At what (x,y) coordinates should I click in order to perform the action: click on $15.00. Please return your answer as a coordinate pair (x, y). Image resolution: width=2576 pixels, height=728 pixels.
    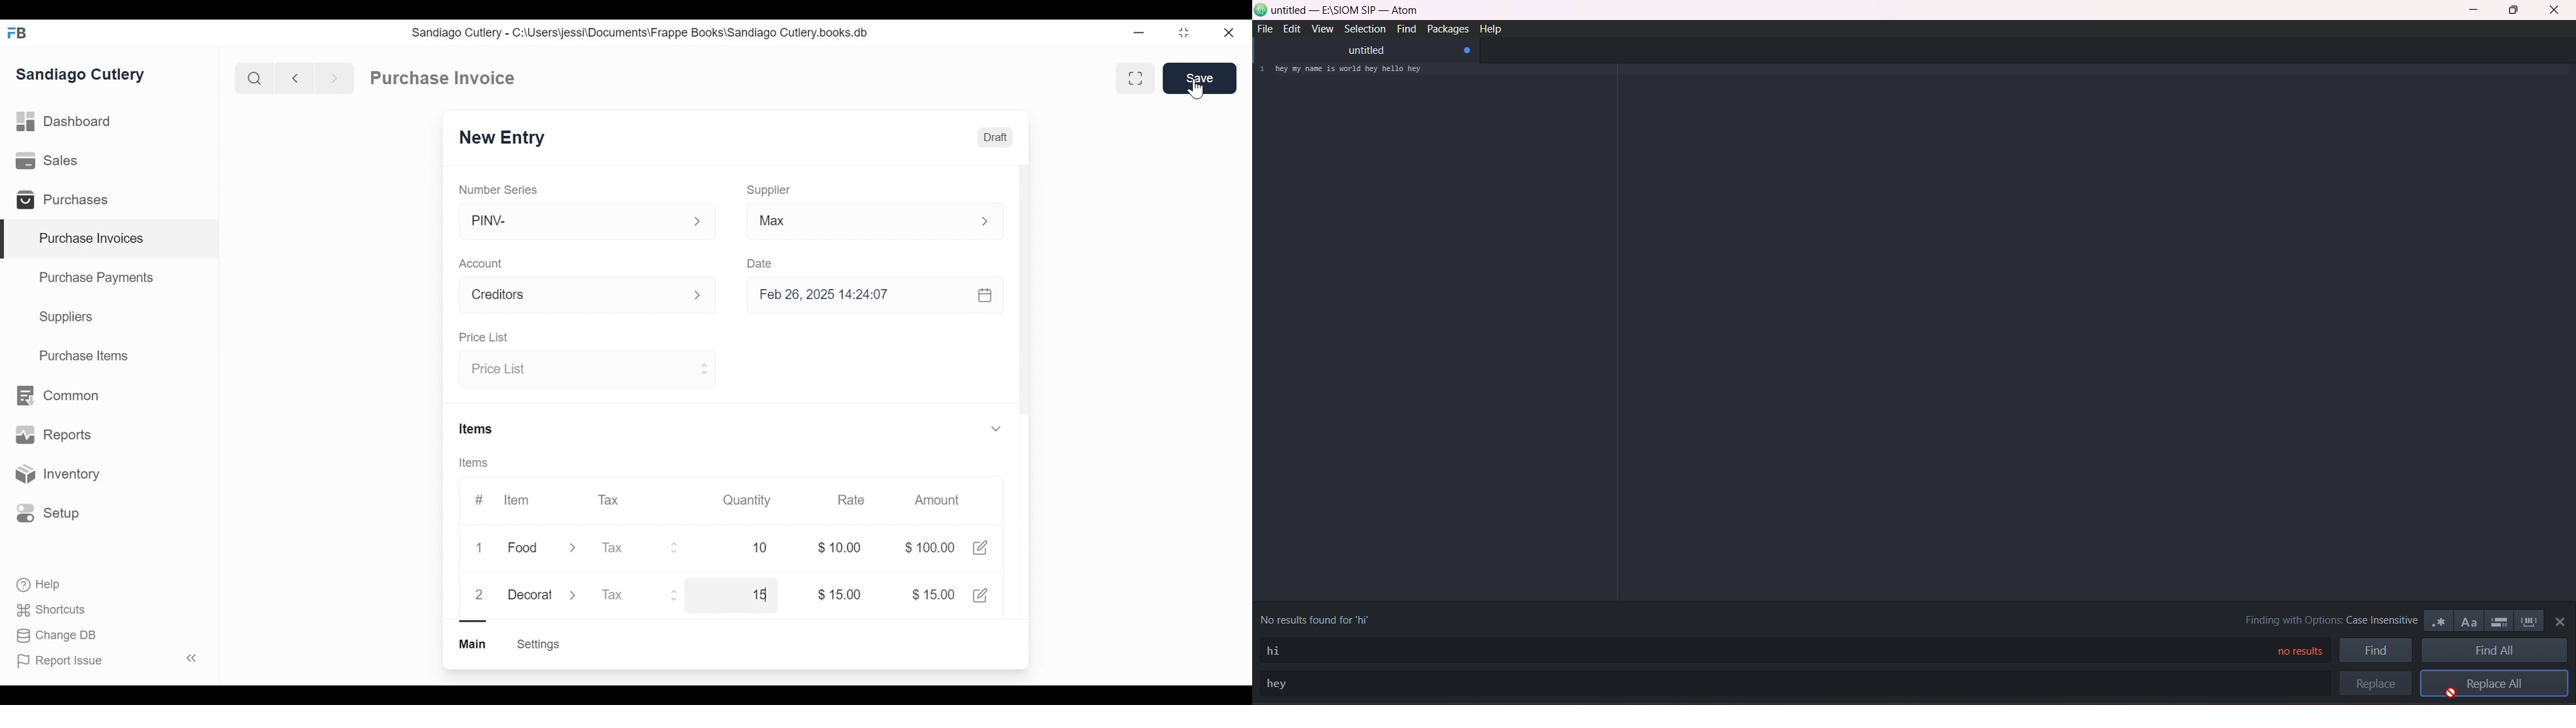
    Looking at the image, I should click on (840, 595).